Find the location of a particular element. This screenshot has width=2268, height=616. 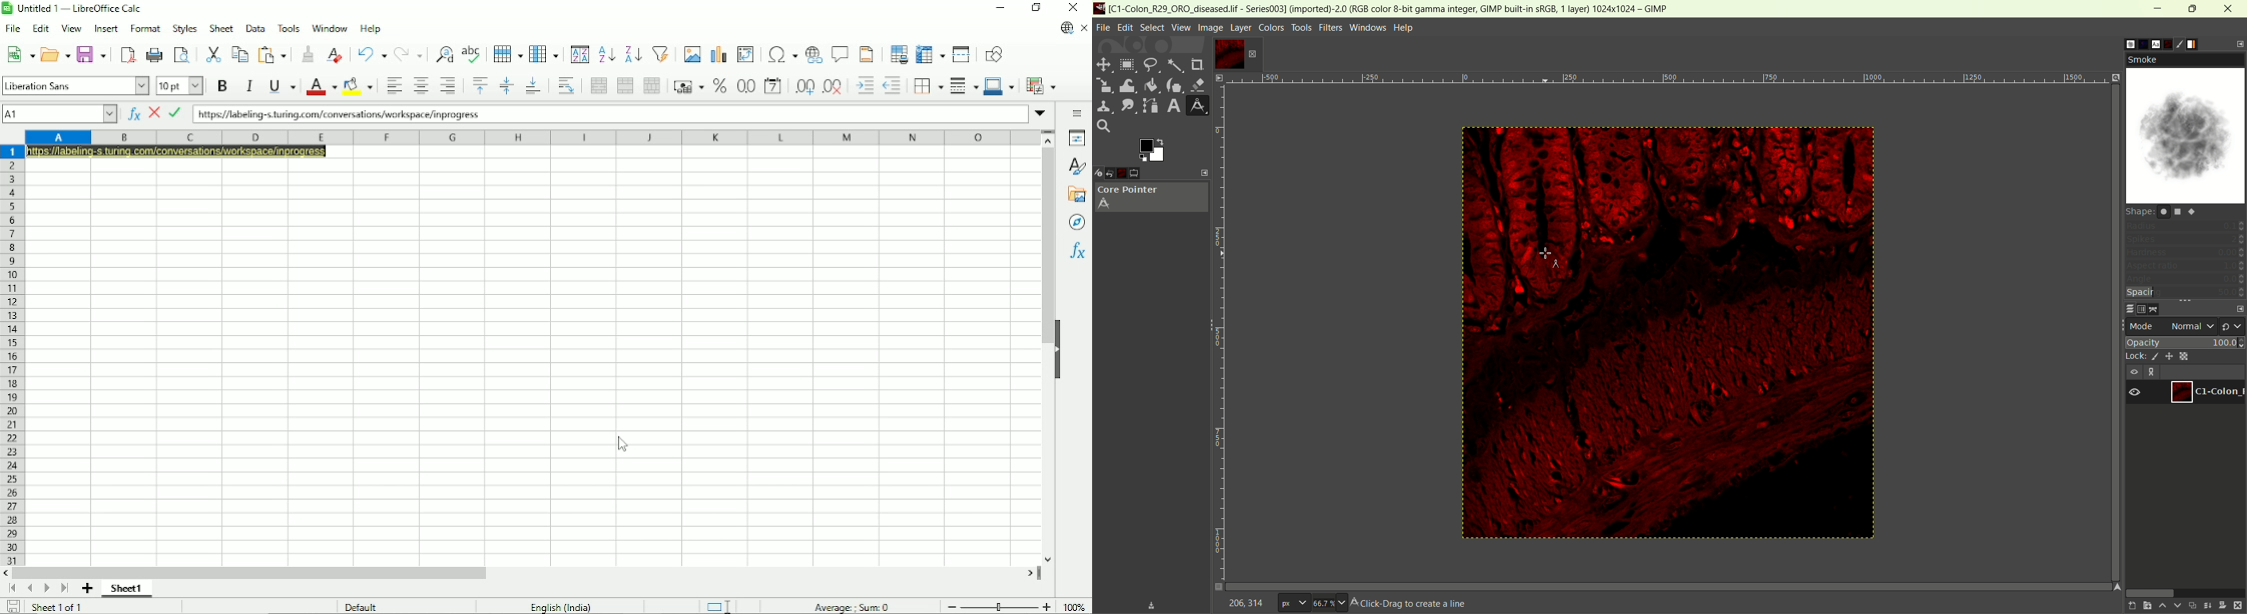

mask layer is located at coordinates (2223, 606).